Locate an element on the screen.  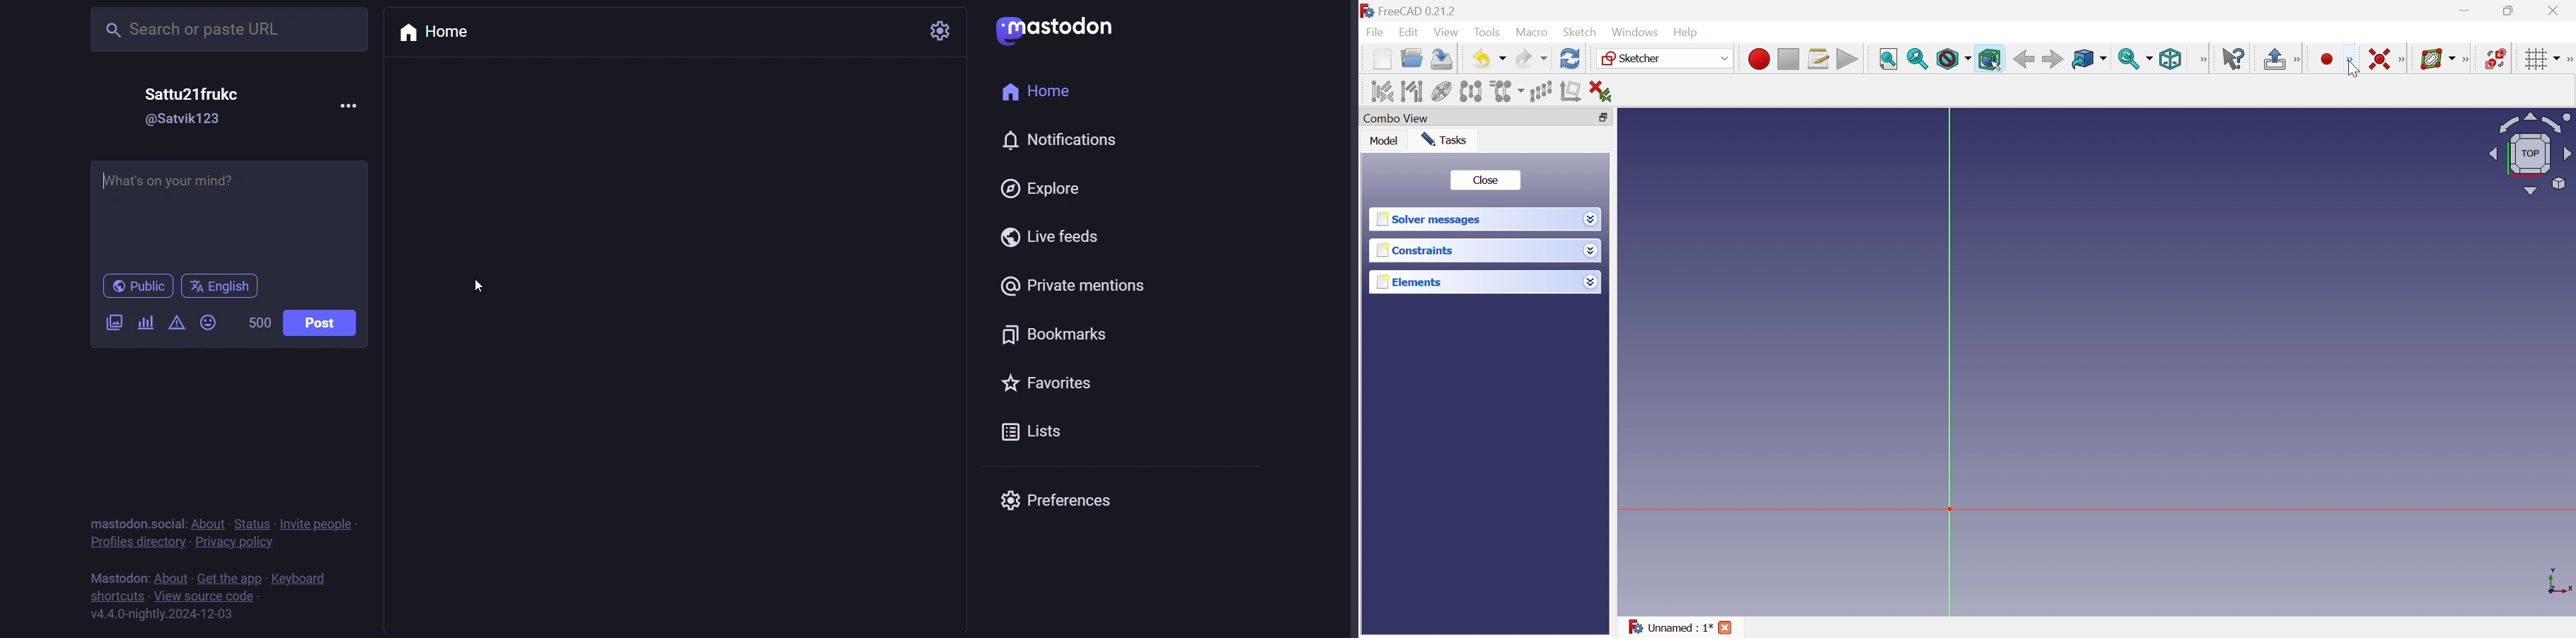
get the app is located at coordinates (226, 576).